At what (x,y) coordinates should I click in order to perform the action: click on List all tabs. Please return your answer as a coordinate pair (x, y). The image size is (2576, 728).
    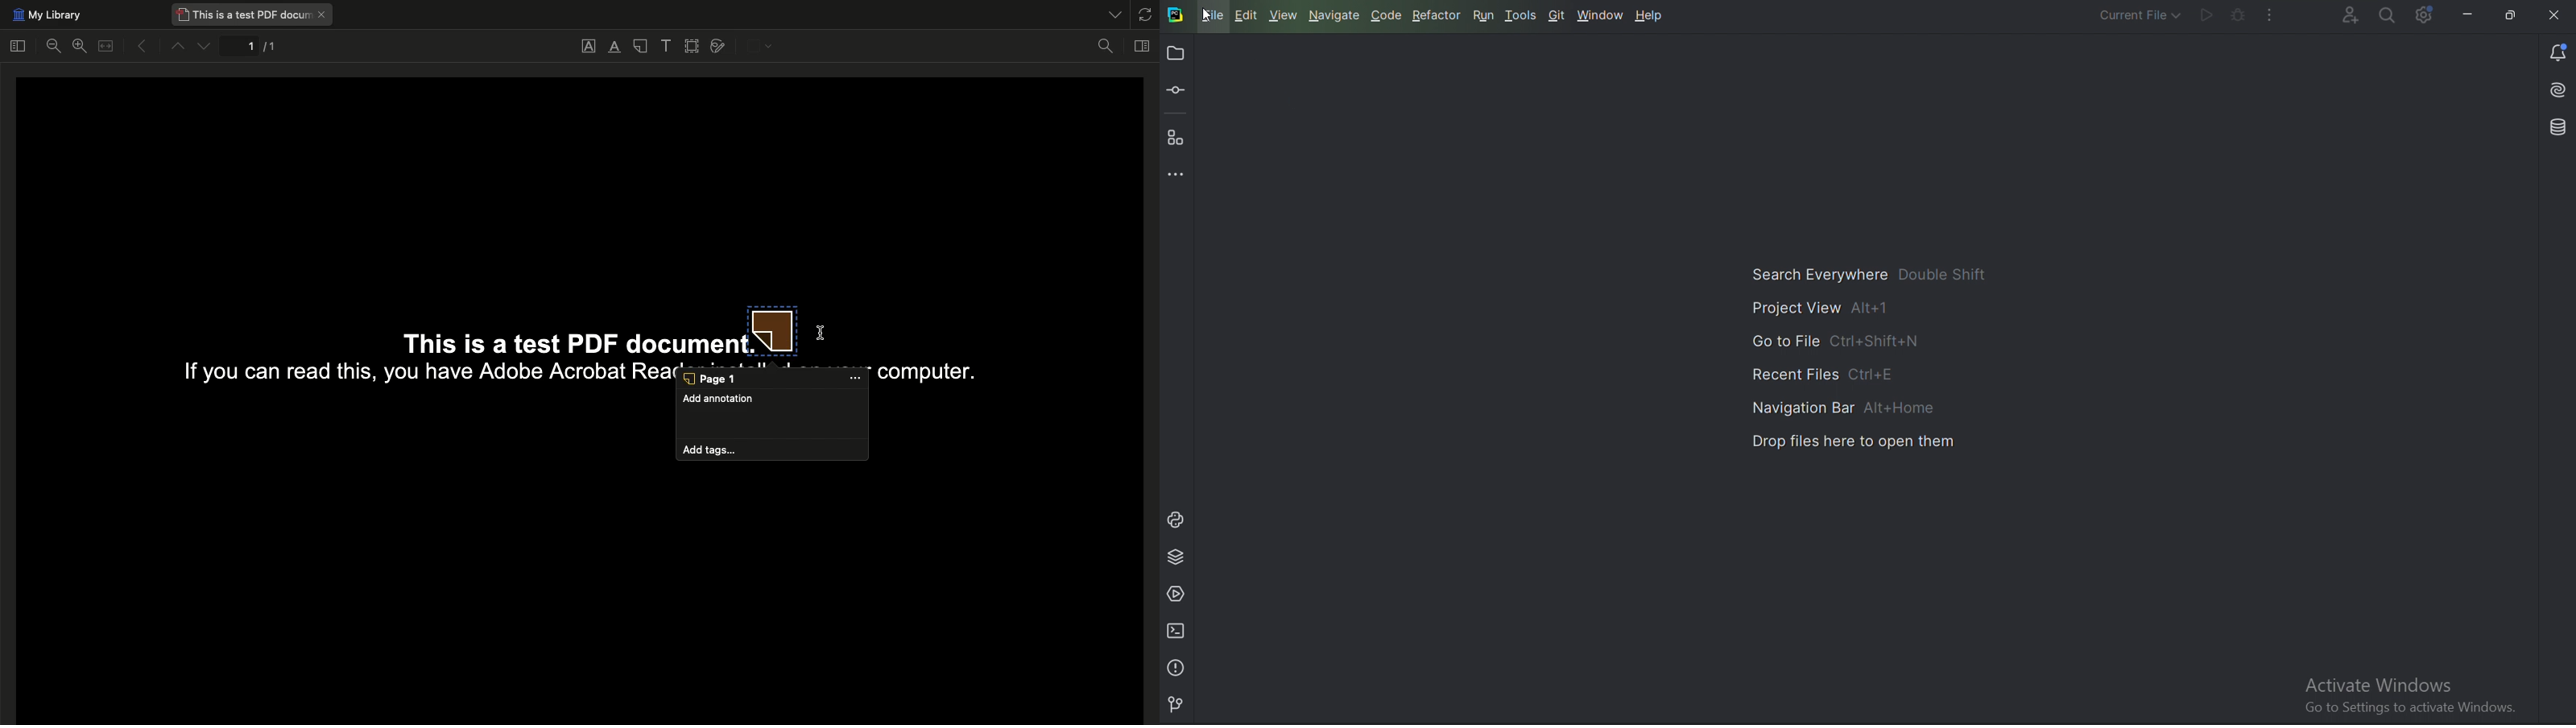
    Looking at the image, I should click on (1110, 11).